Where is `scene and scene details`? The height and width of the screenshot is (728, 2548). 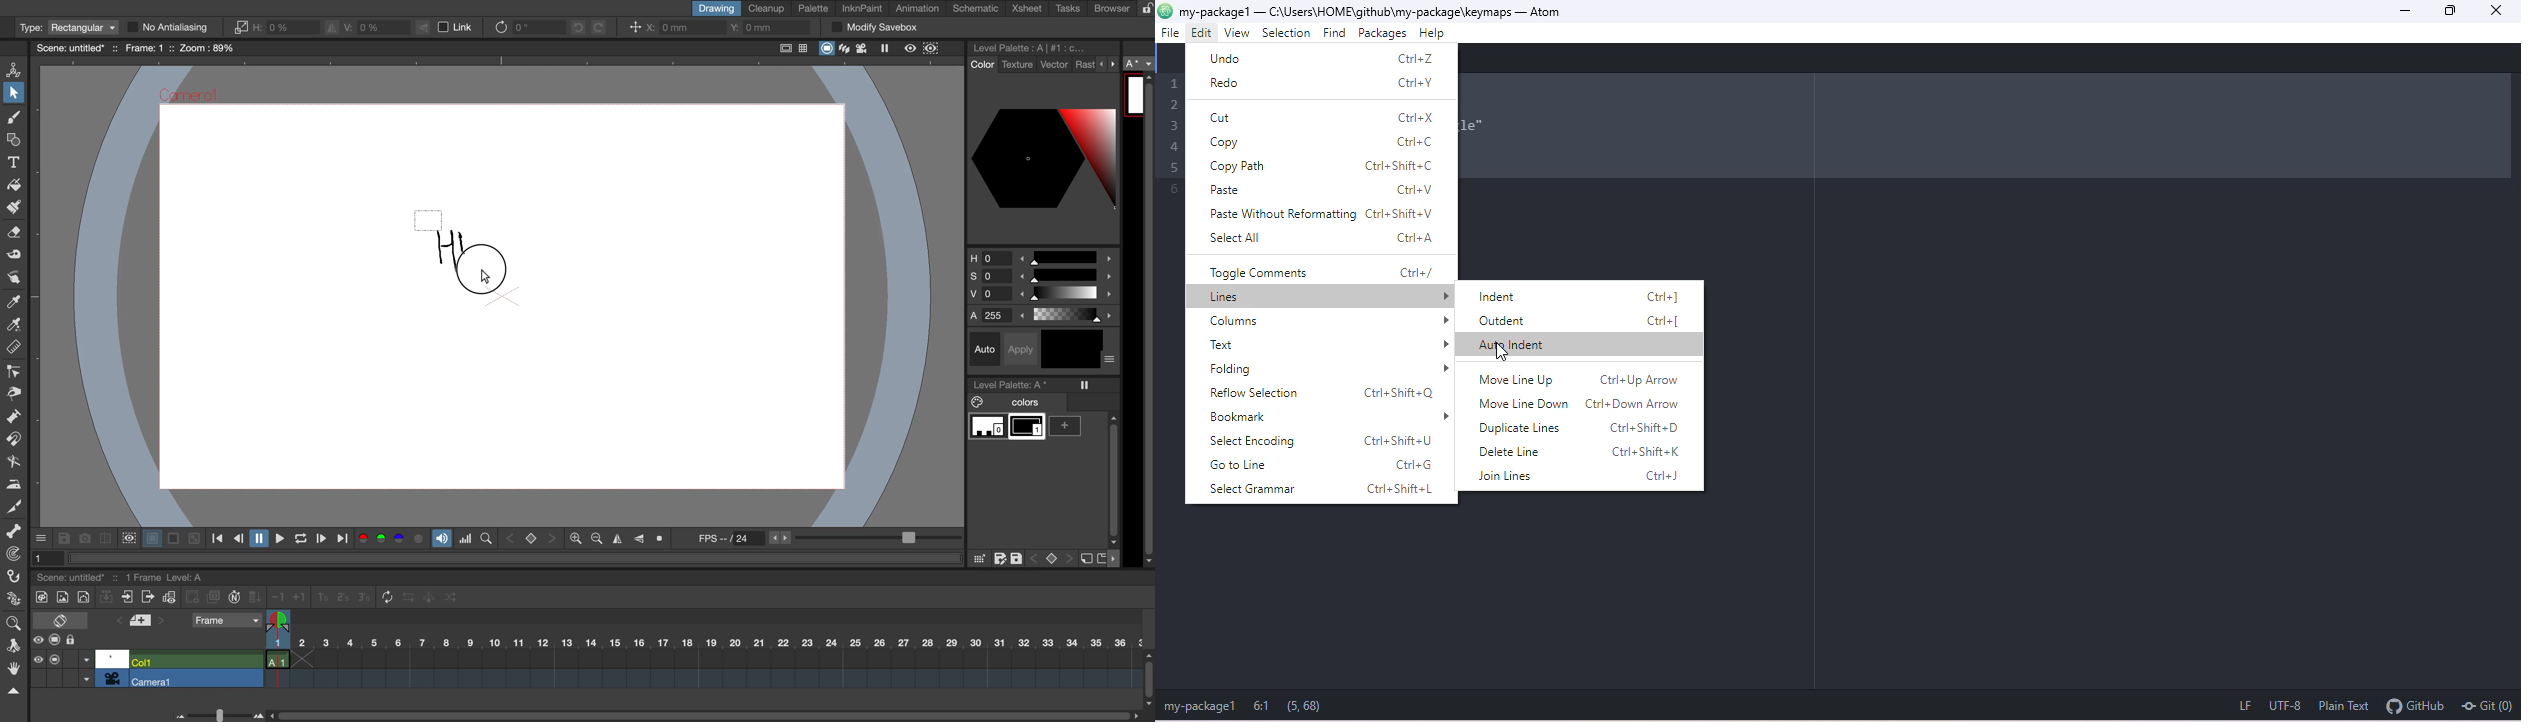 scene and scene details is located at coordinates (132, 576).